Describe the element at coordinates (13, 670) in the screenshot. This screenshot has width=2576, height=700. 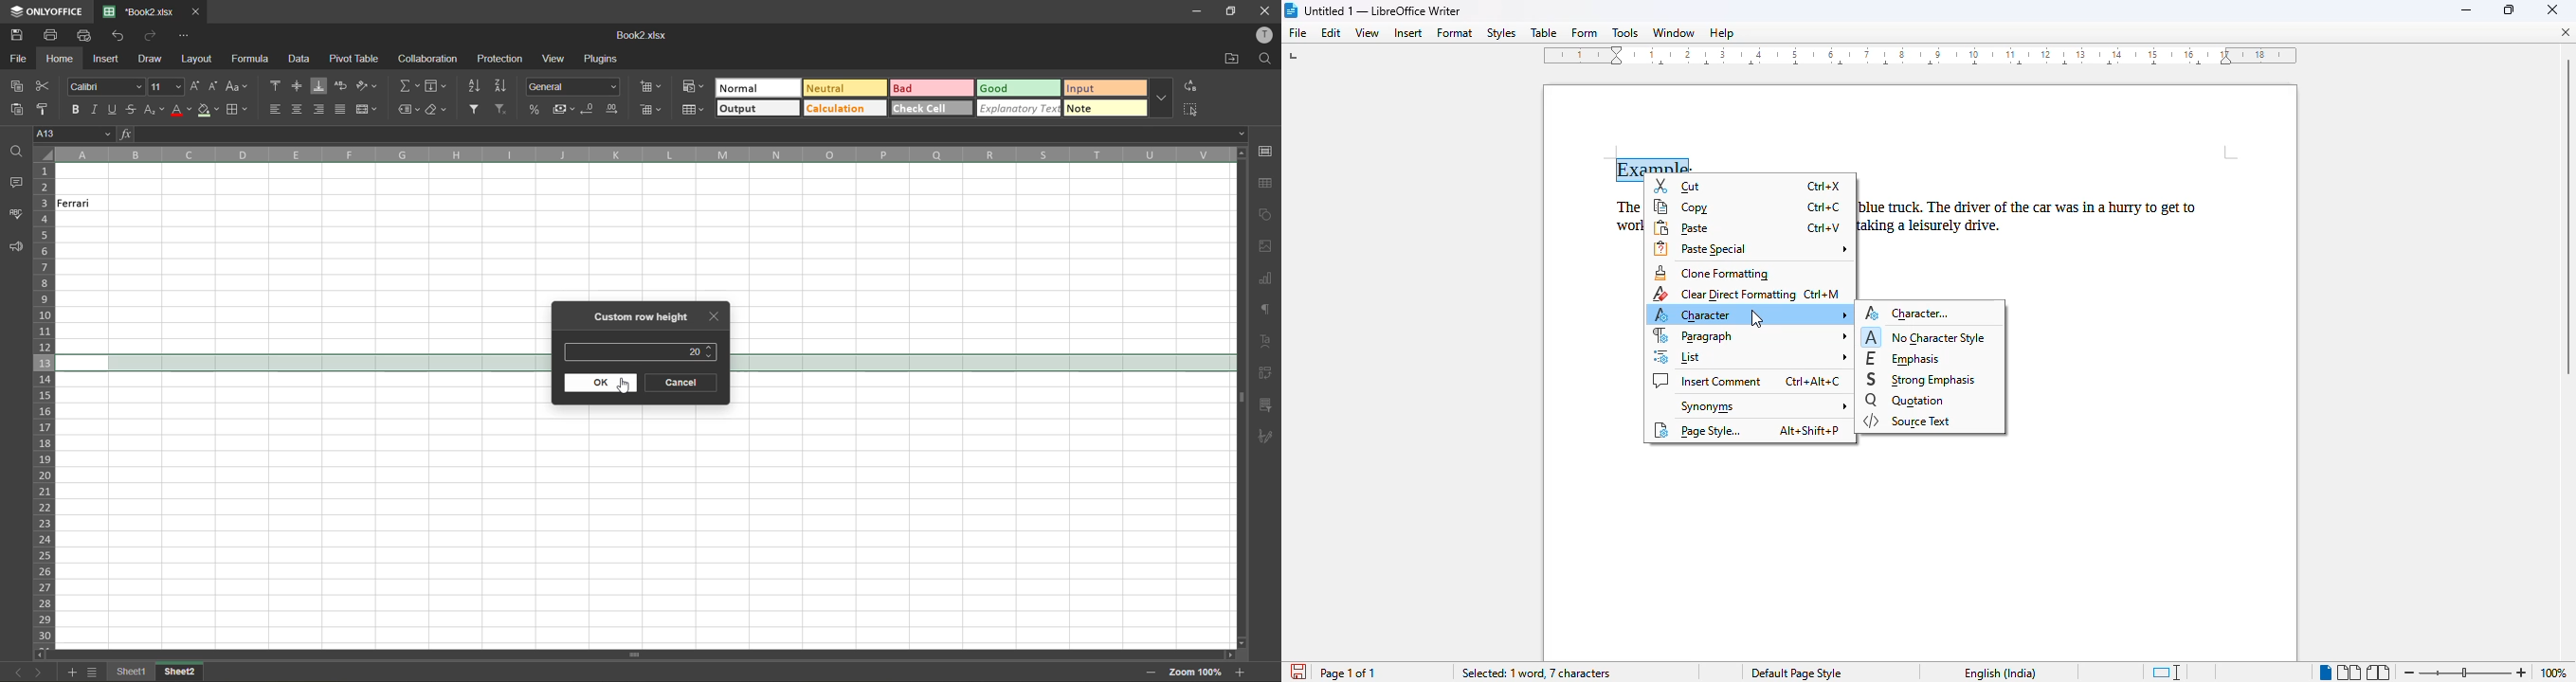
I see `previous` at that location.